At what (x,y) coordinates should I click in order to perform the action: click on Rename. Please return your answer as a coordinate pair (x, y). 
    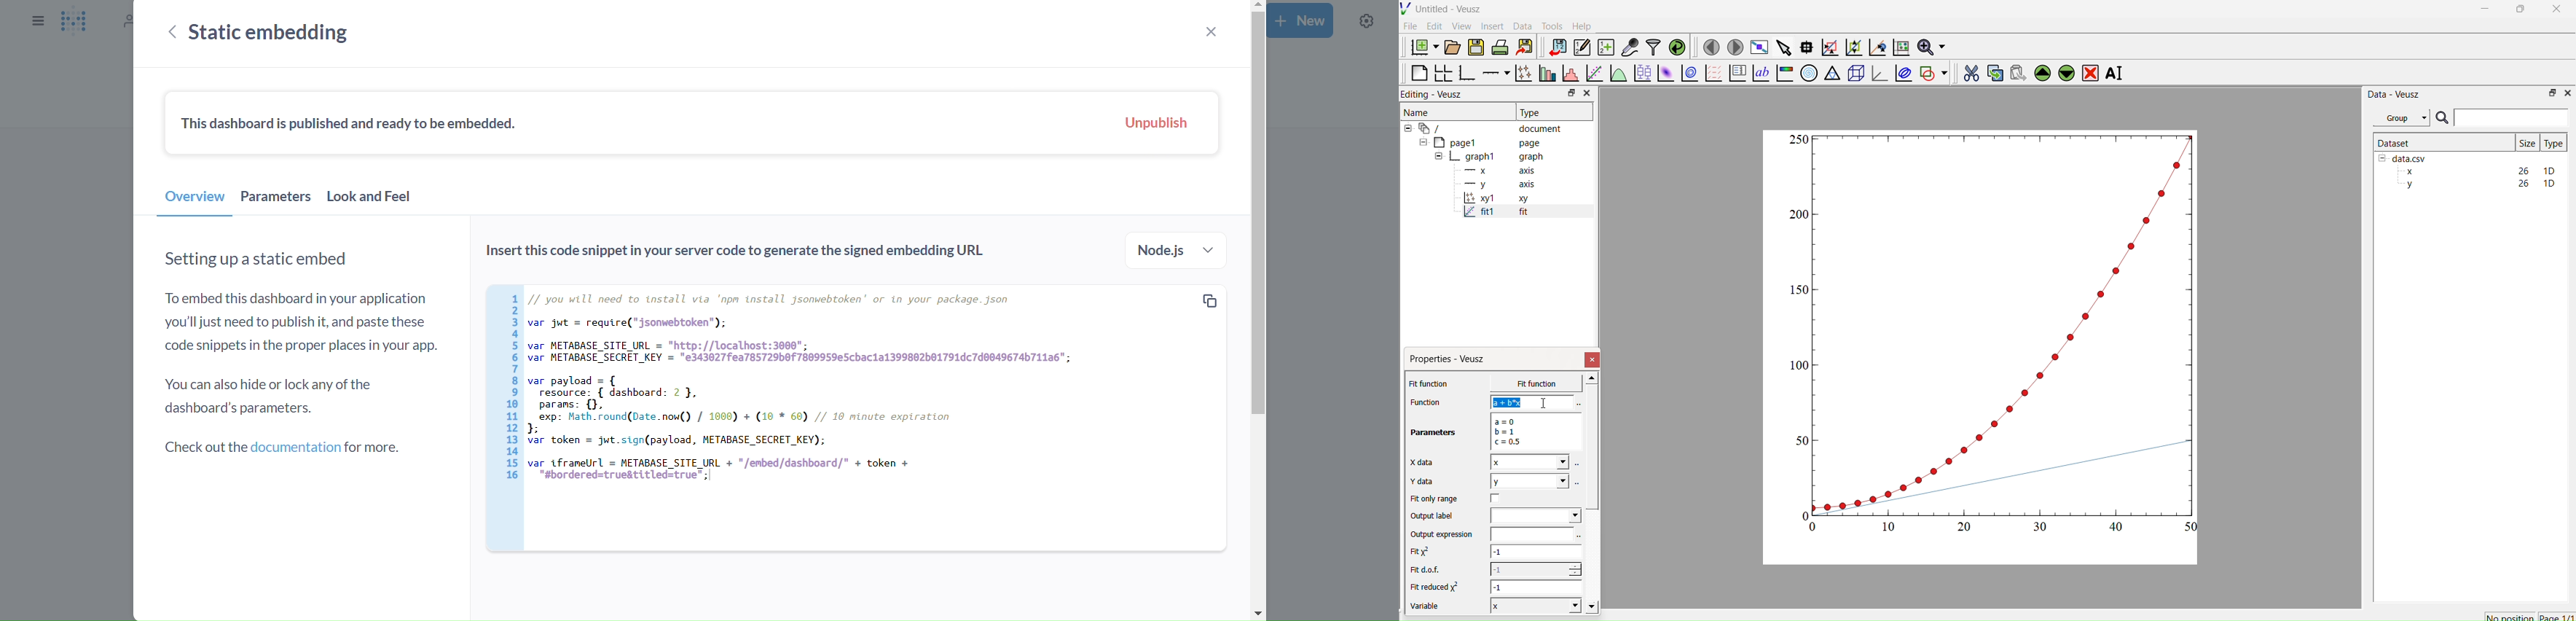
    Looking at the image, I should click on (2117, 73).